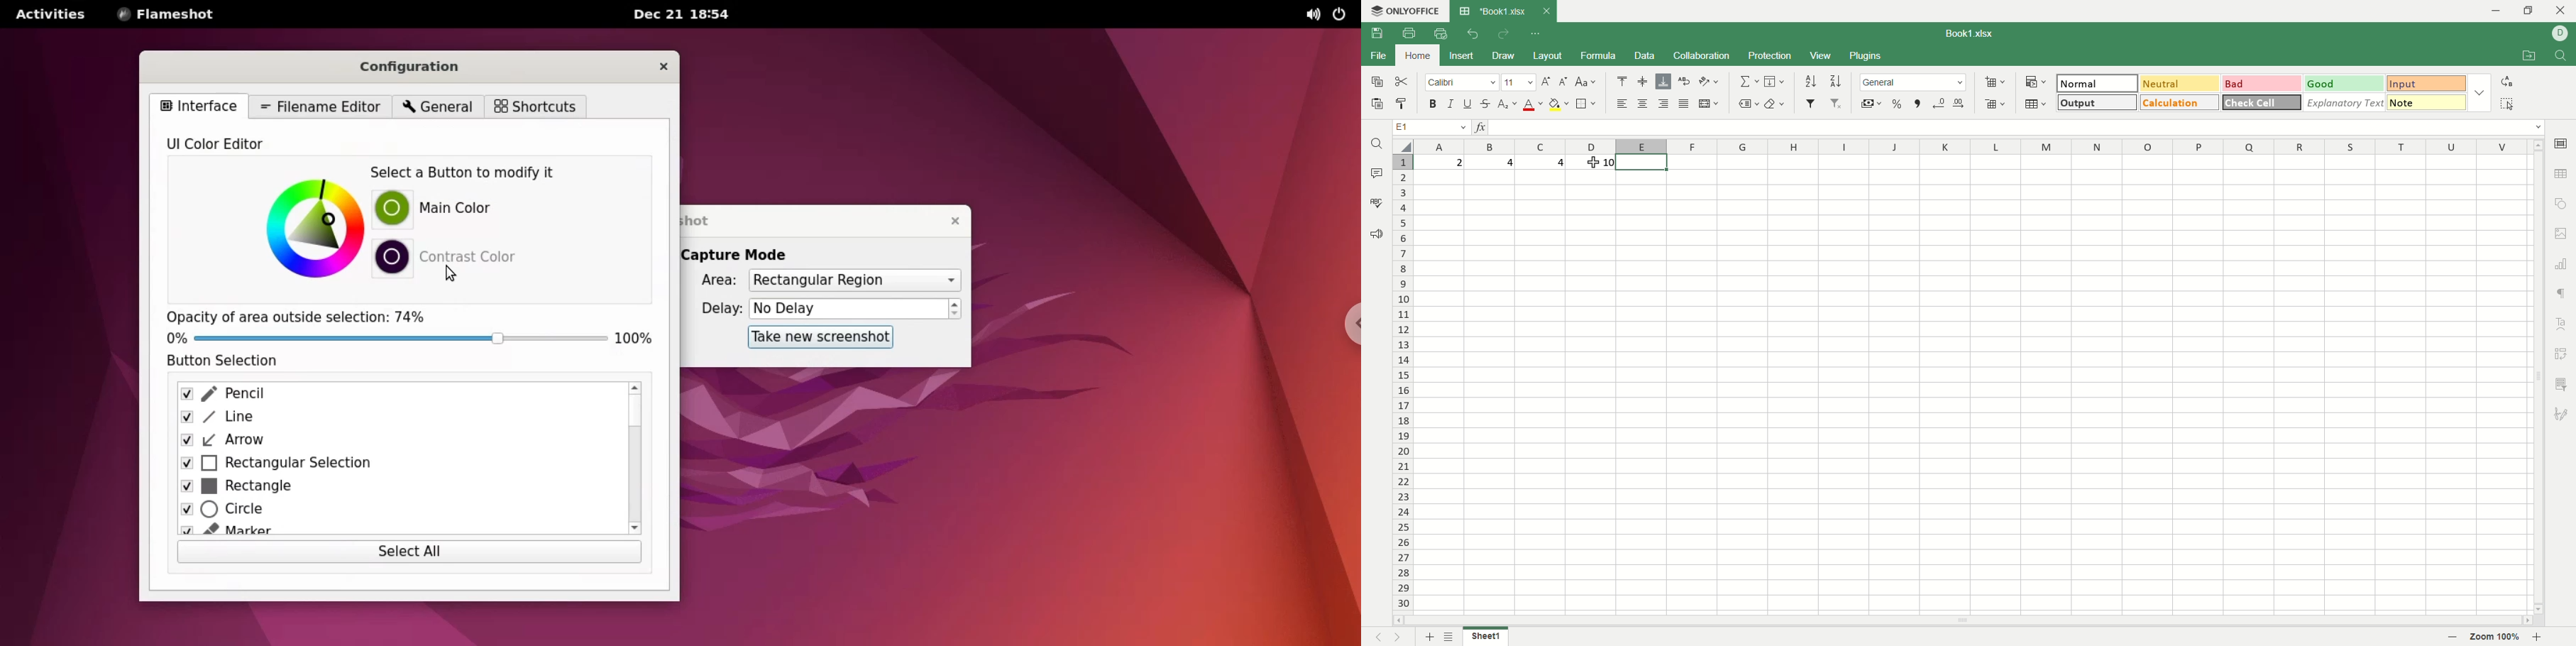  Describe the element at coordinates (2562, 204) in the screenshot. I see `object settings` at that location.